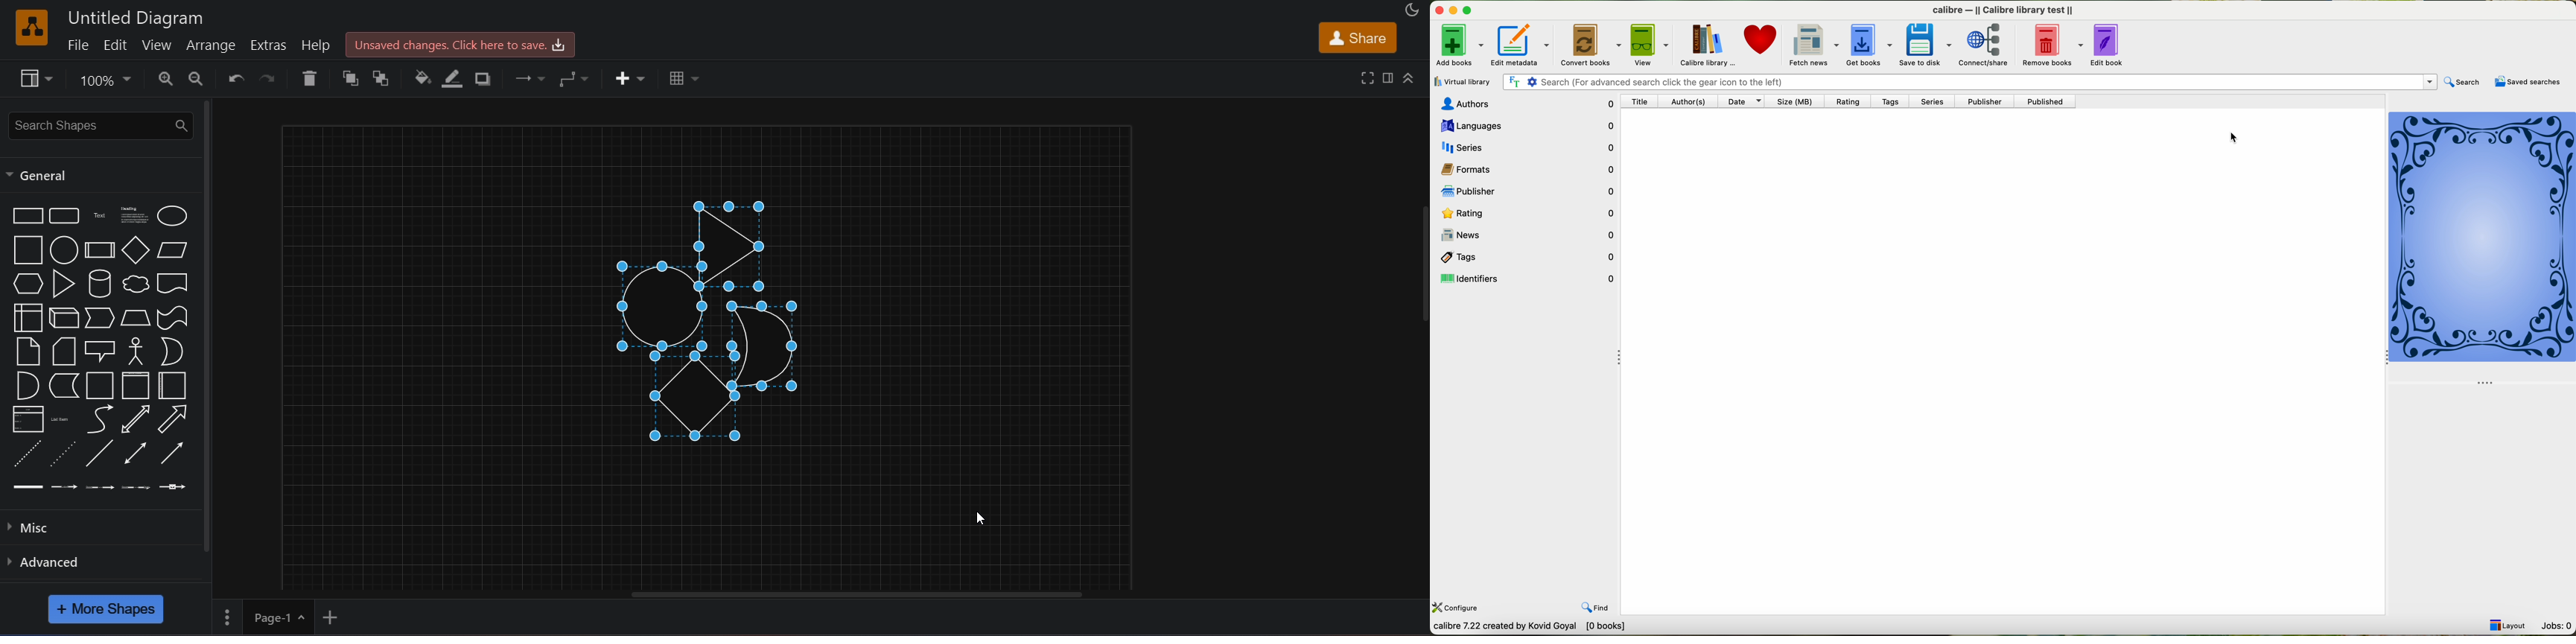  What do you see at coordinates (25, 284) in the screenshot?
I see `hexagon` at bounding box center [25, 284].